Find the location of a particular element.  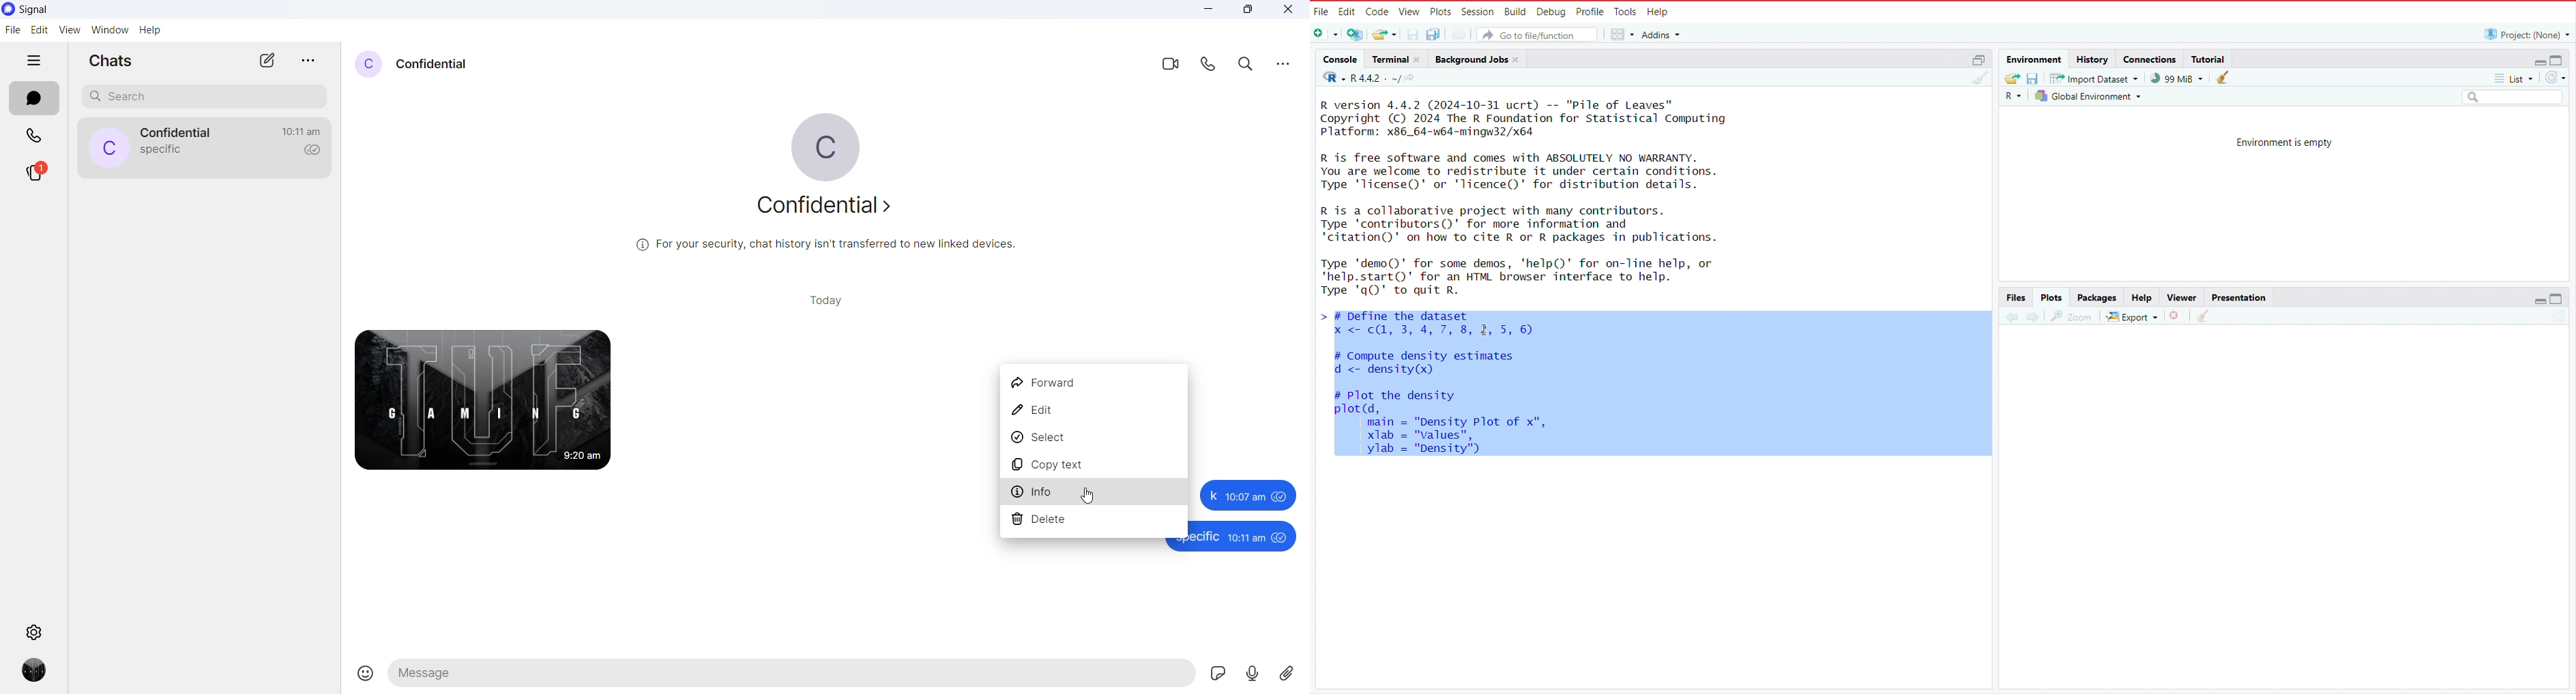

presentation is located at coordinates (2241, 296).